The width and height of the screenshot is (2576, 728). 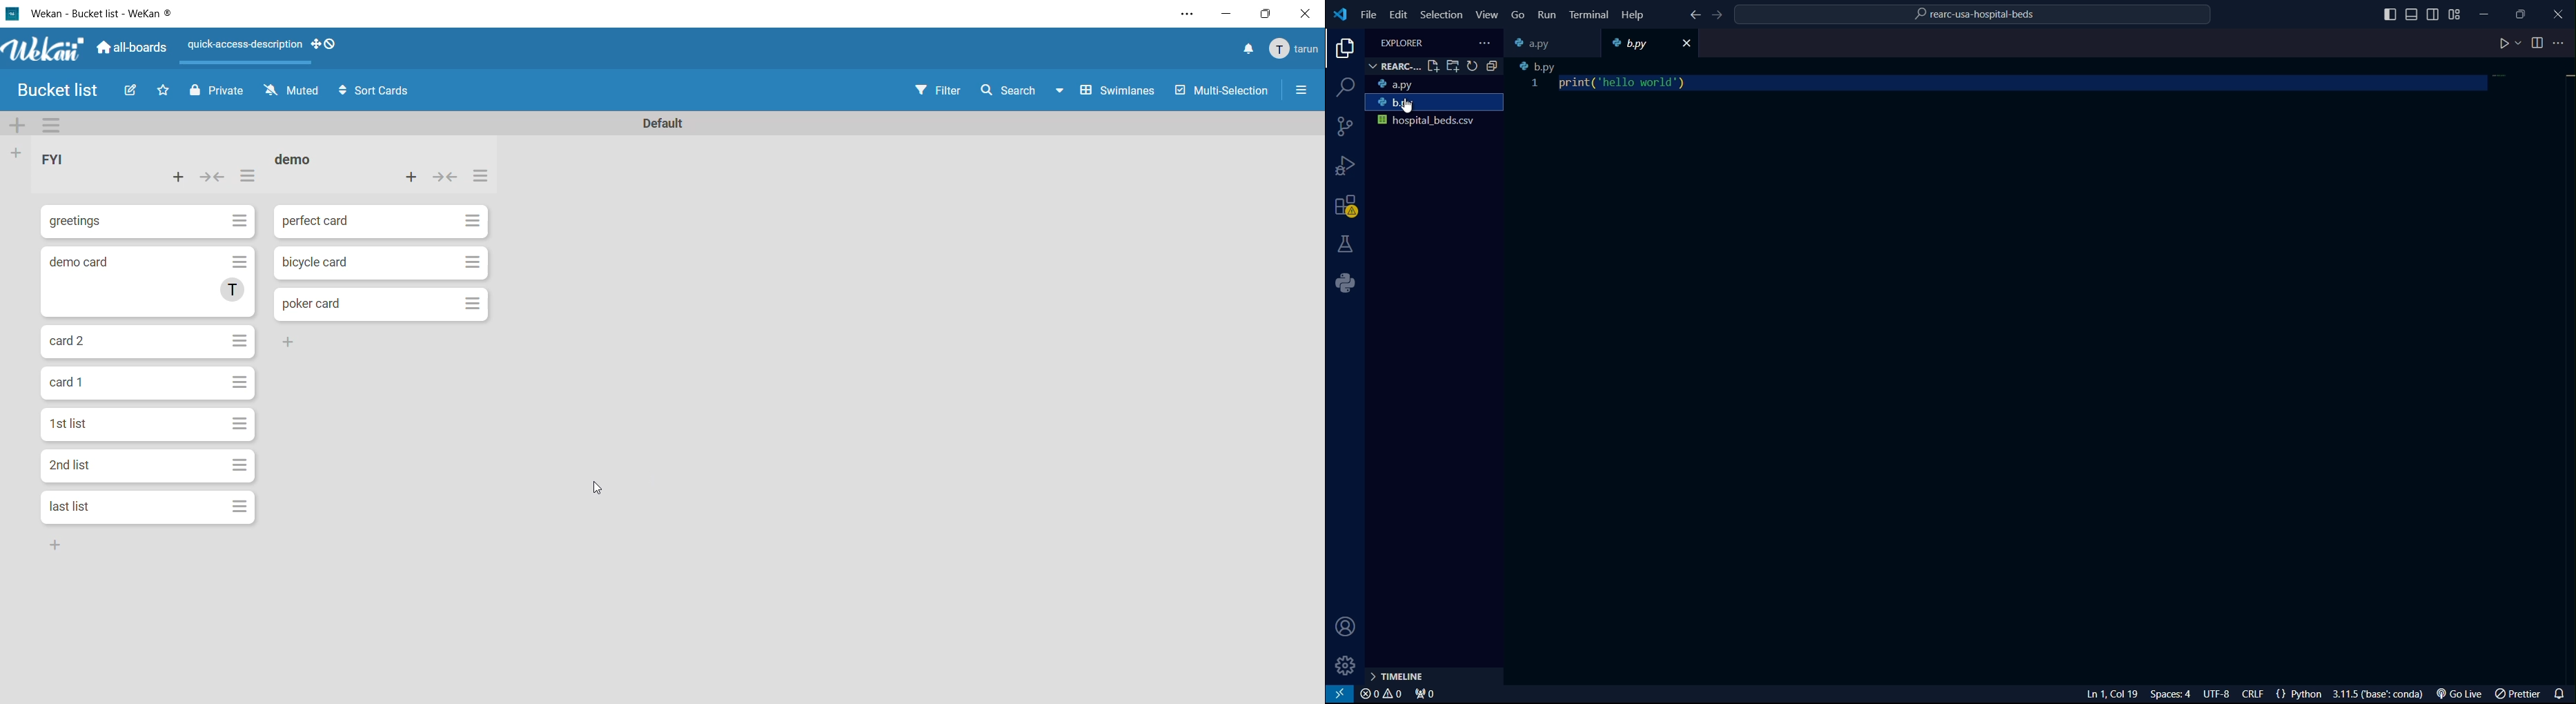 I want to click on a.py, so click(x=1554, y=43).